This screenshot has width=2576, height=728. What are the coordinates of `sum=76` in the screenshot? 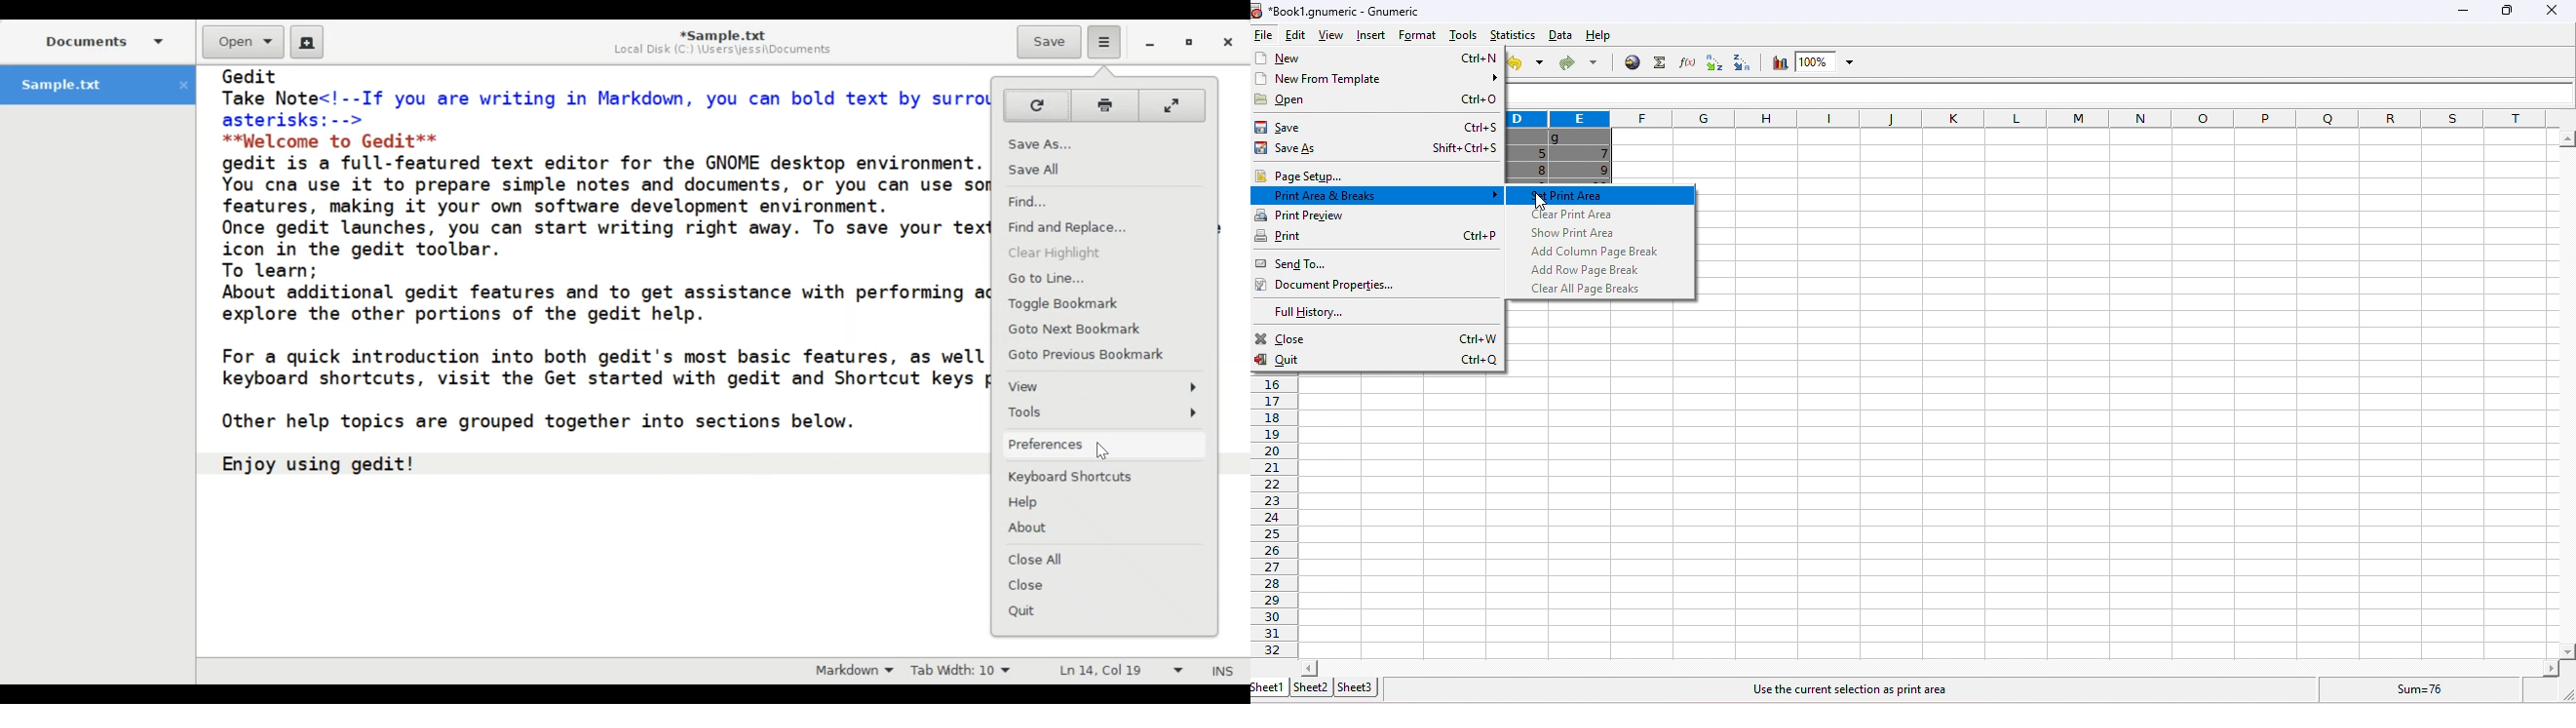 It's located at (2424, 688).